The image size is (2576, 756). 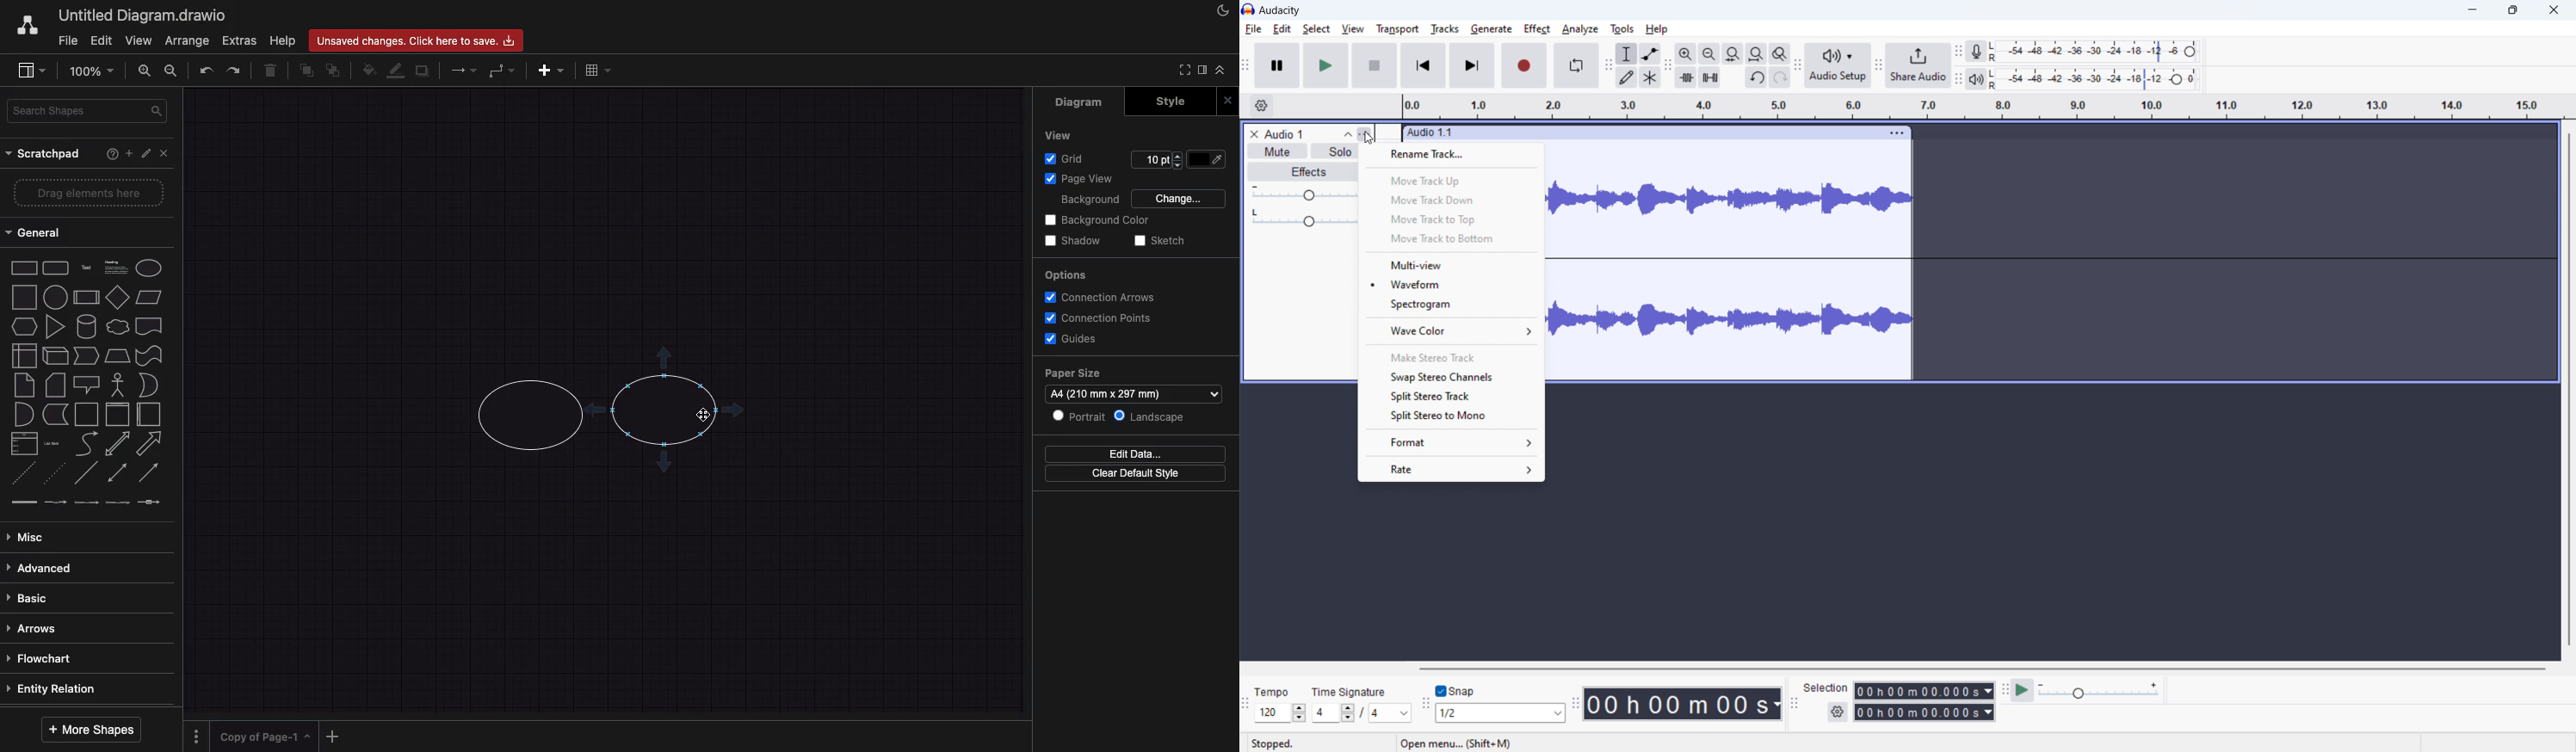 I want to click on zoom in, so click(x=141, y=71).